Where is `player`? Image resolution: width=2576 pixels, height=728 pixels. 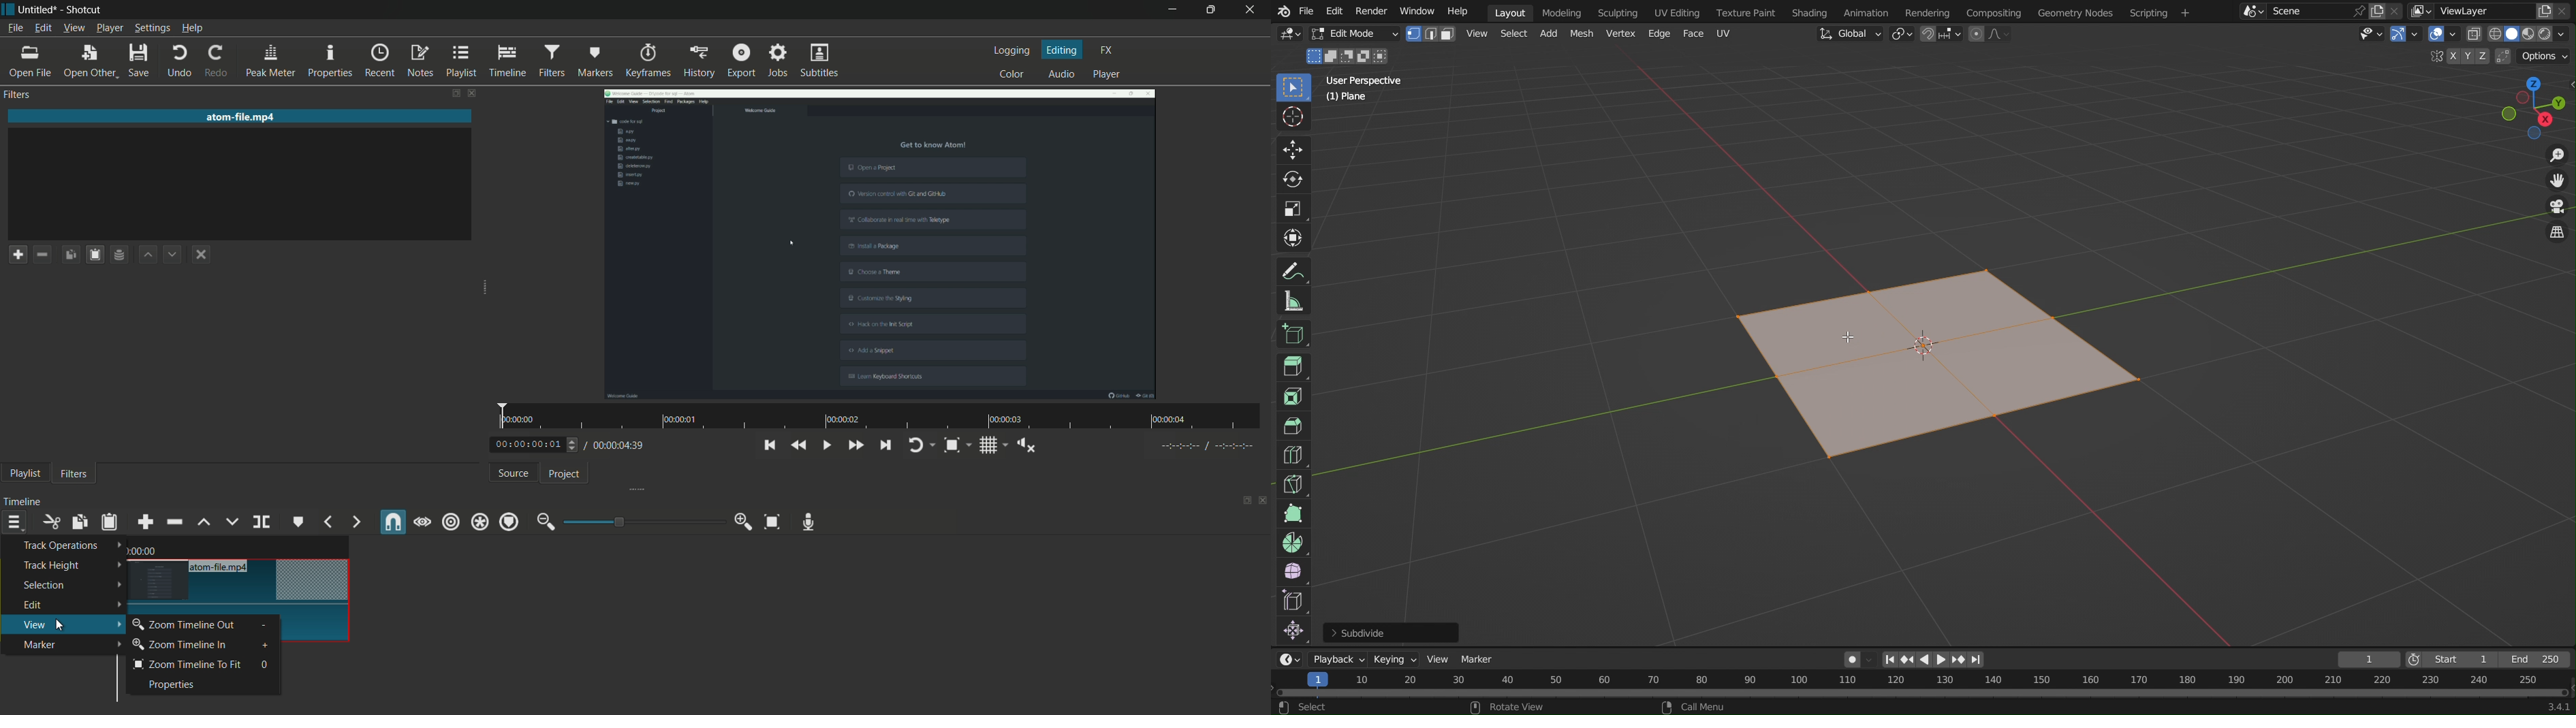
player is located at coordinates (1107, 74).